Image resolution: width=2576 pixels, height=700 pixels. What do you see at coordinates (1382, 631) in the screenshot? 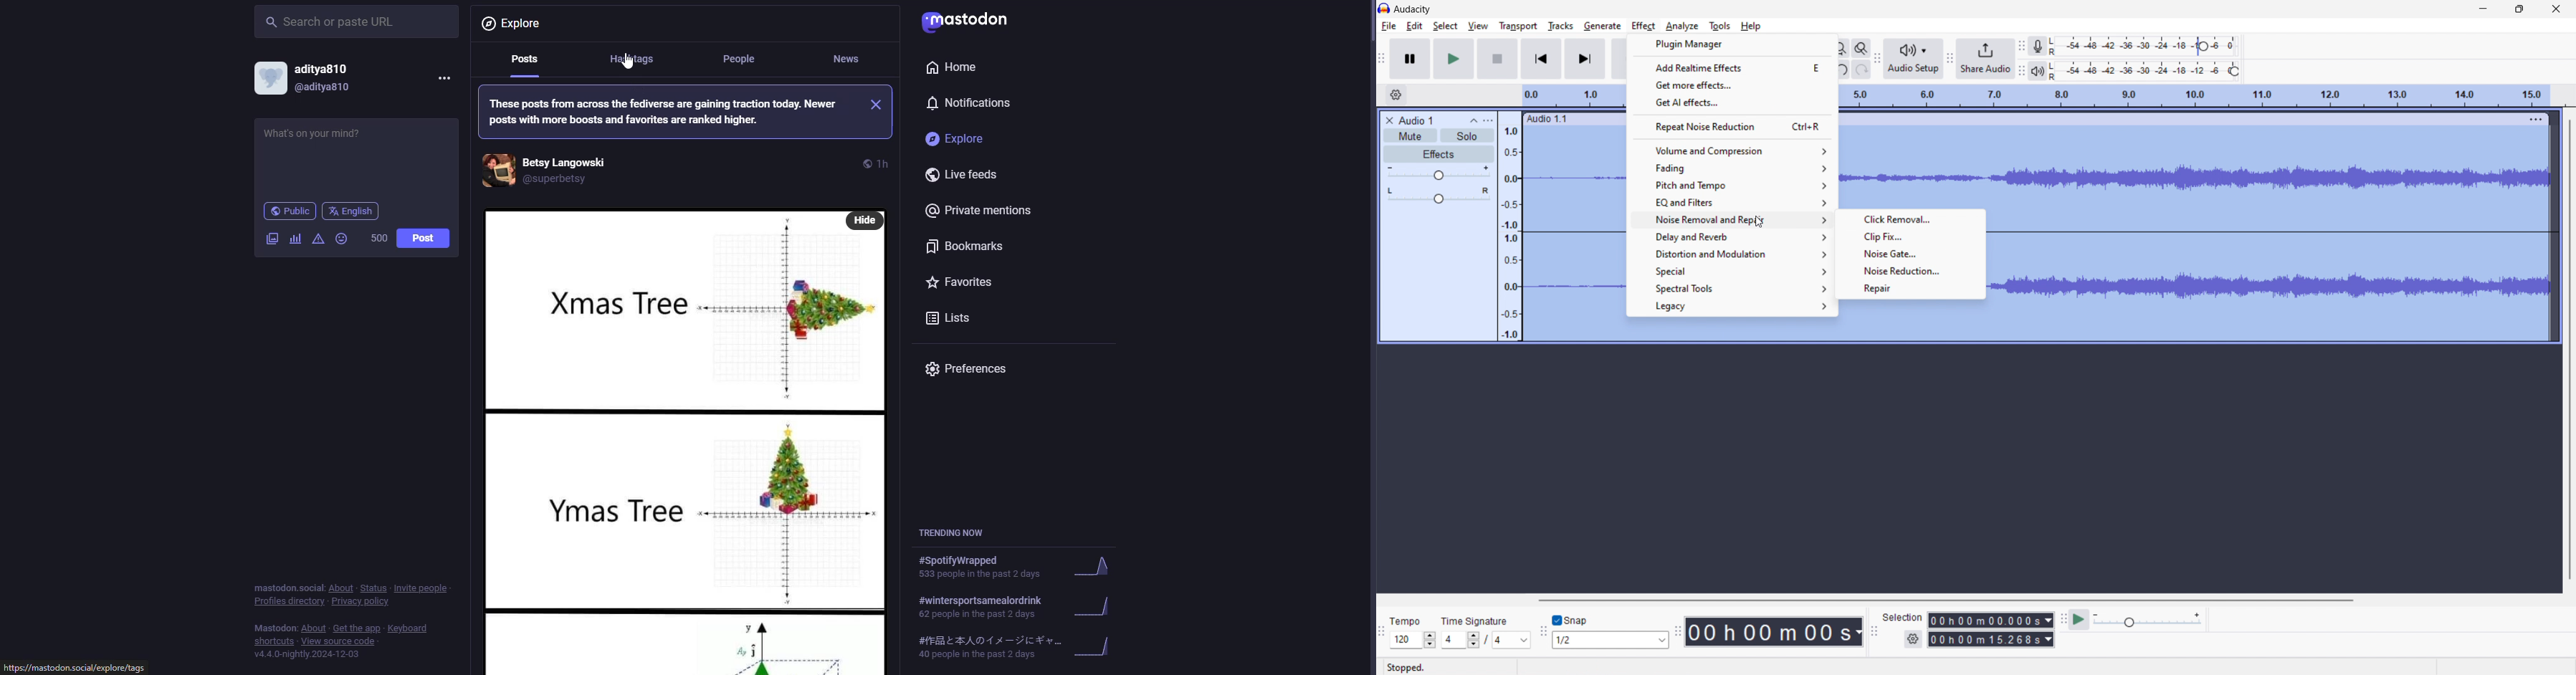
I see `time signature toolbar` at bounding box center [1382, 631].